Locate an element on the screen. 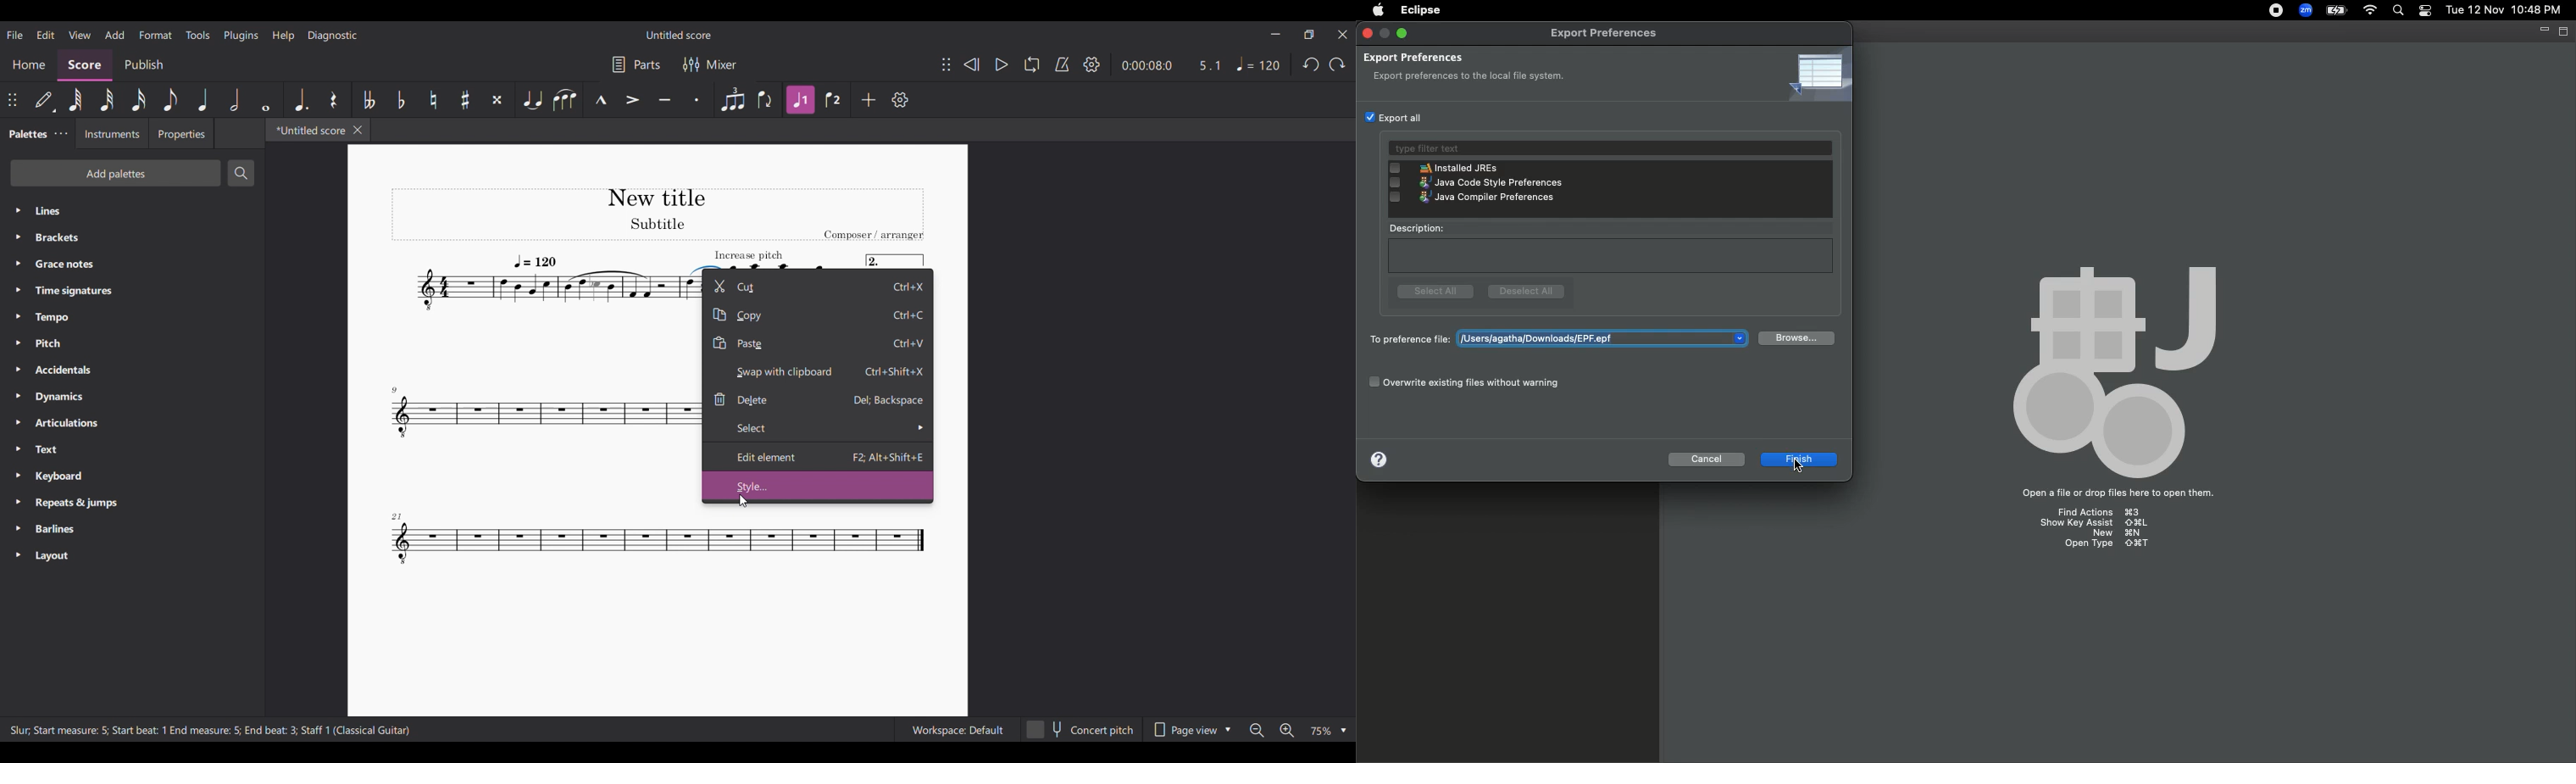 This screenshot has height=784, width=2576. Home section is located at coordinates (29, 65).